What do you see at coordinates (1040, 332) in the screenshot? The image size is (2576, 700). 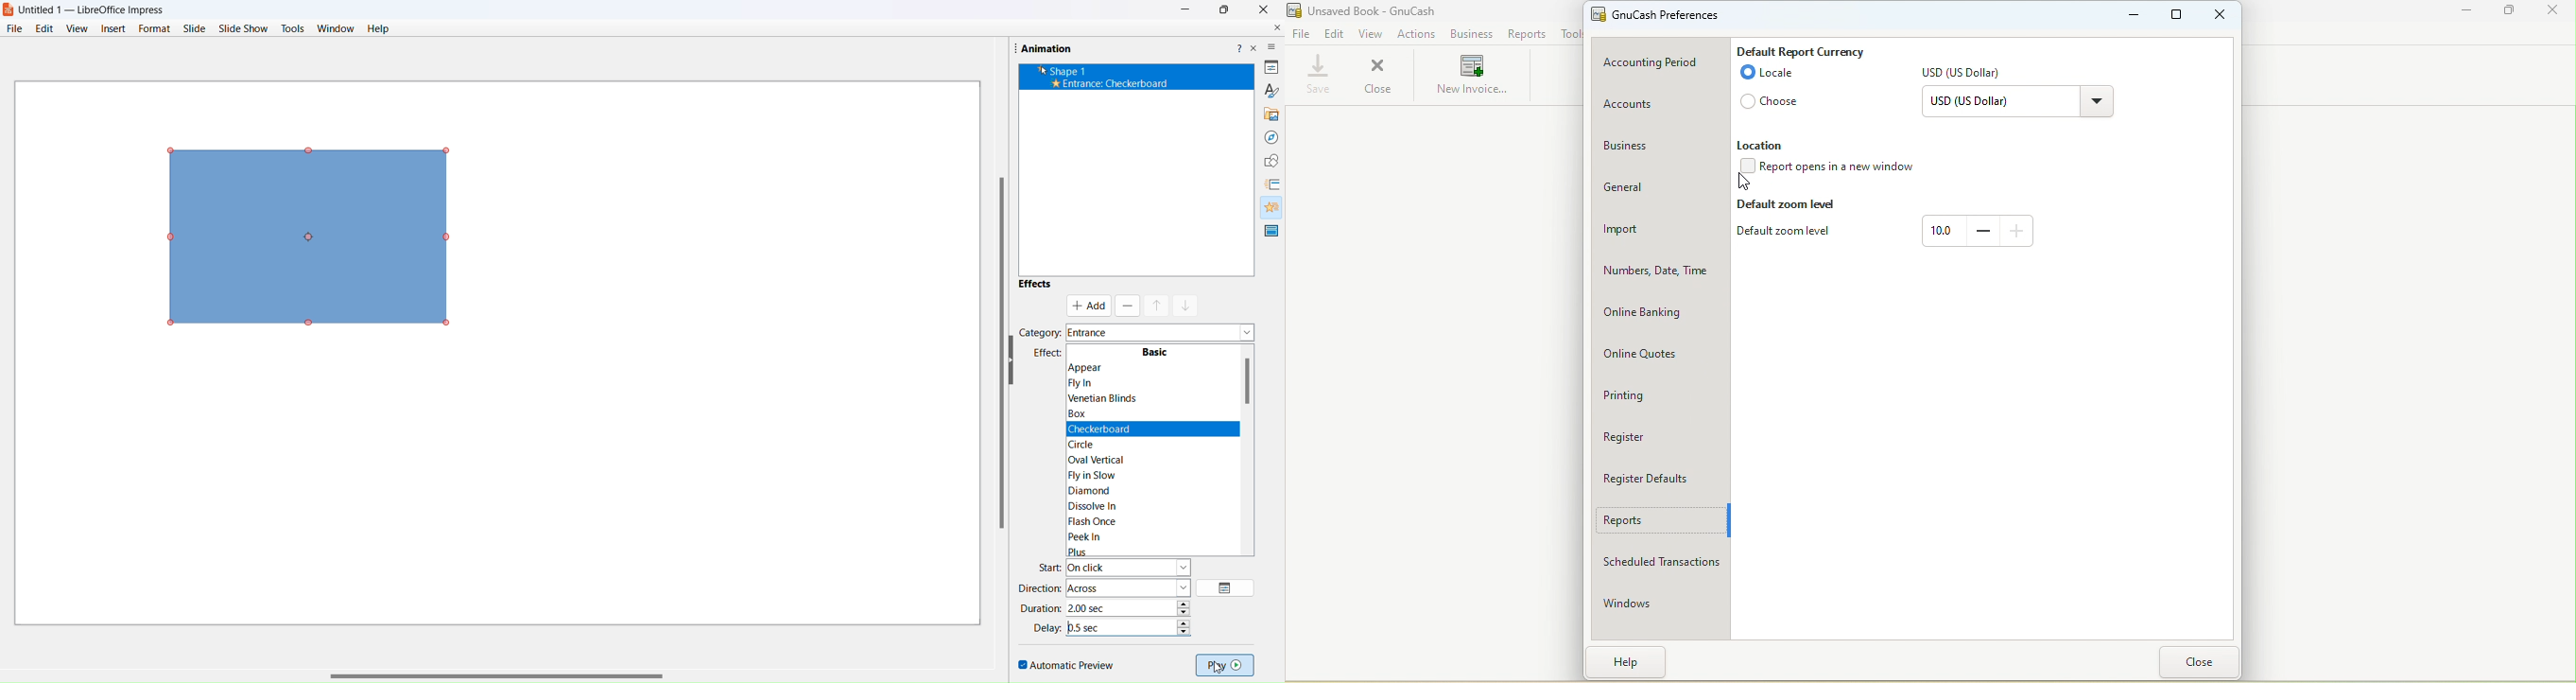 I see `category` at bounding box center [1040, 332].